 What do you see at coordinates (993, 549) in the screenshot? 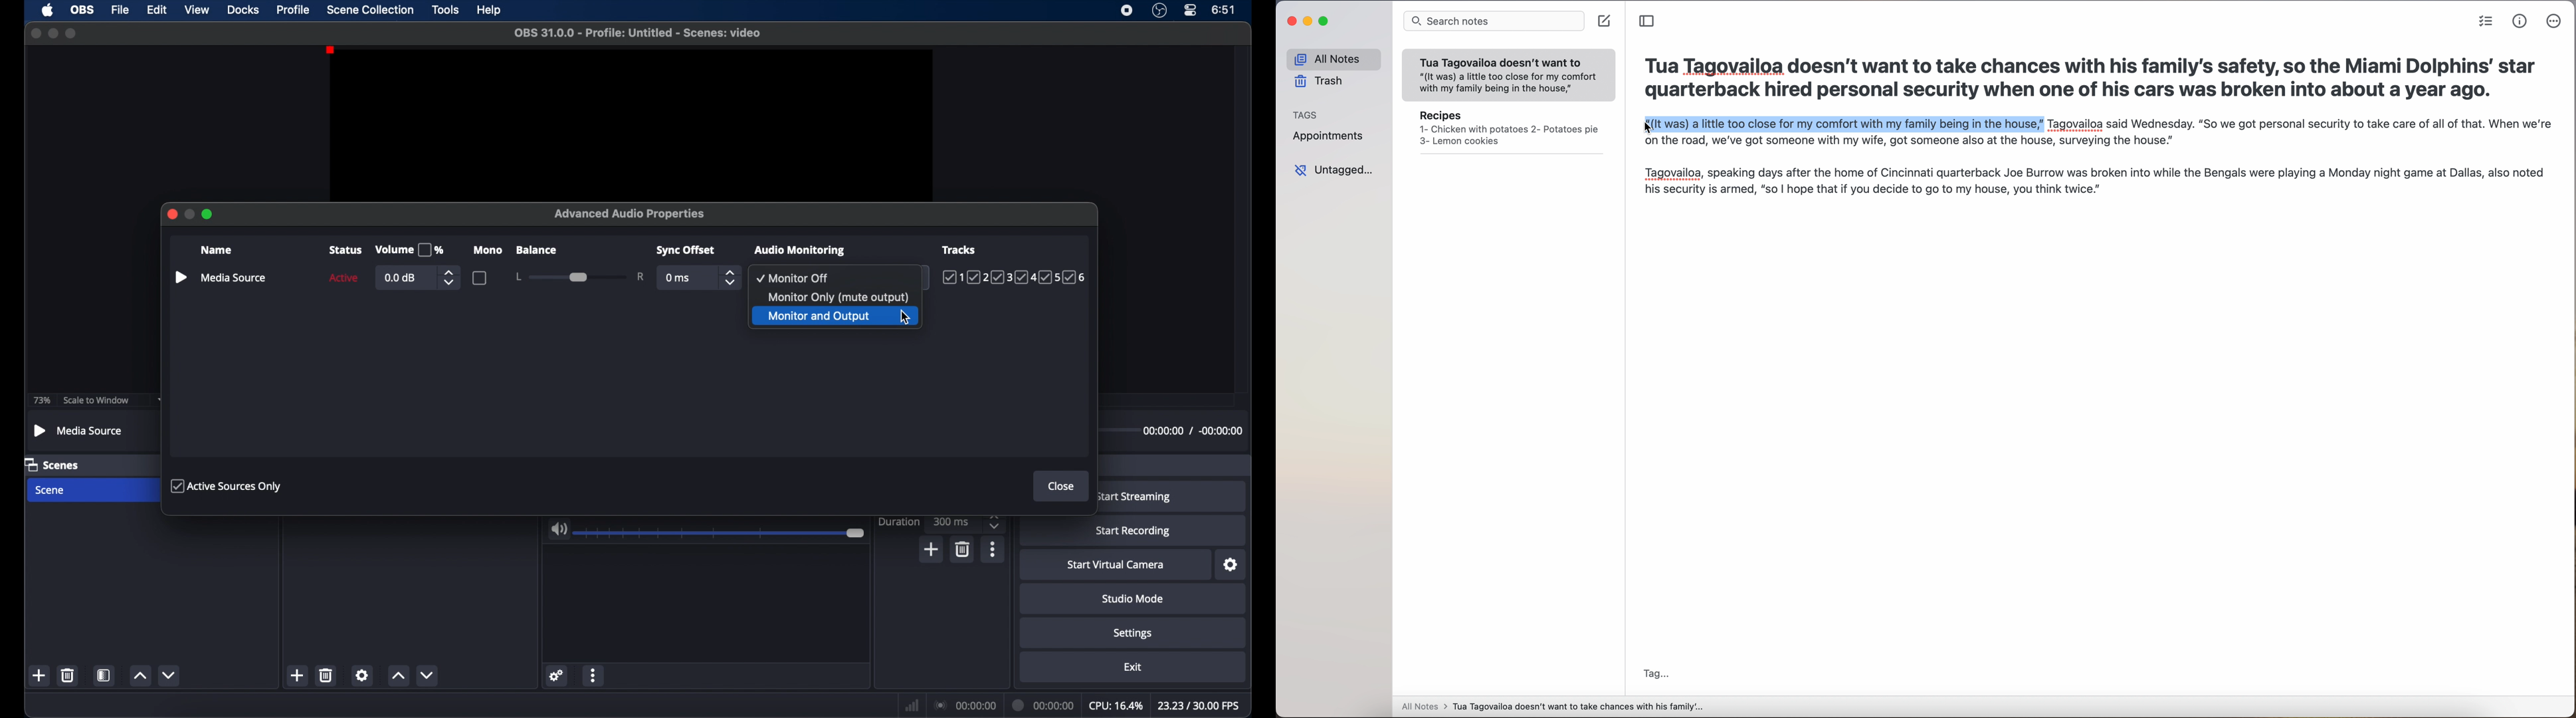
I see `more options` at bounding box center [993, 549].